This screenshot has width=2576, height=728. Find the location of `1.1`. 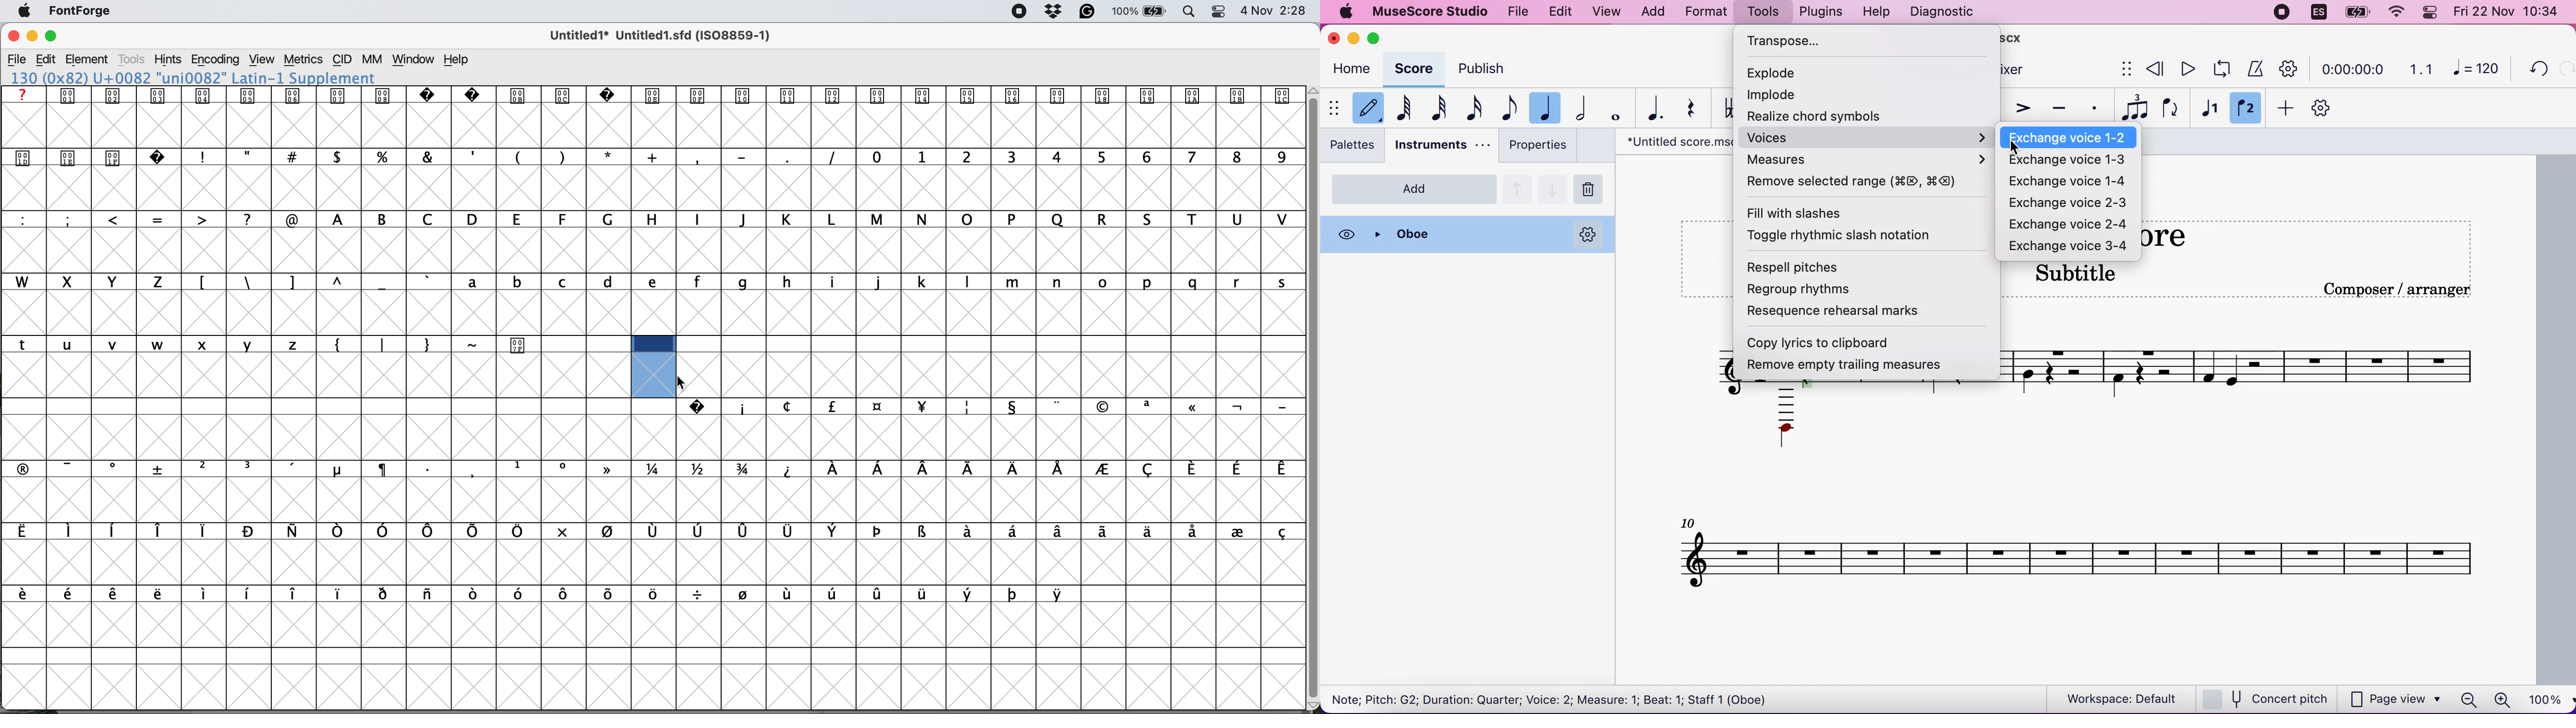

1.1 is located at coordinates (2418, 68).